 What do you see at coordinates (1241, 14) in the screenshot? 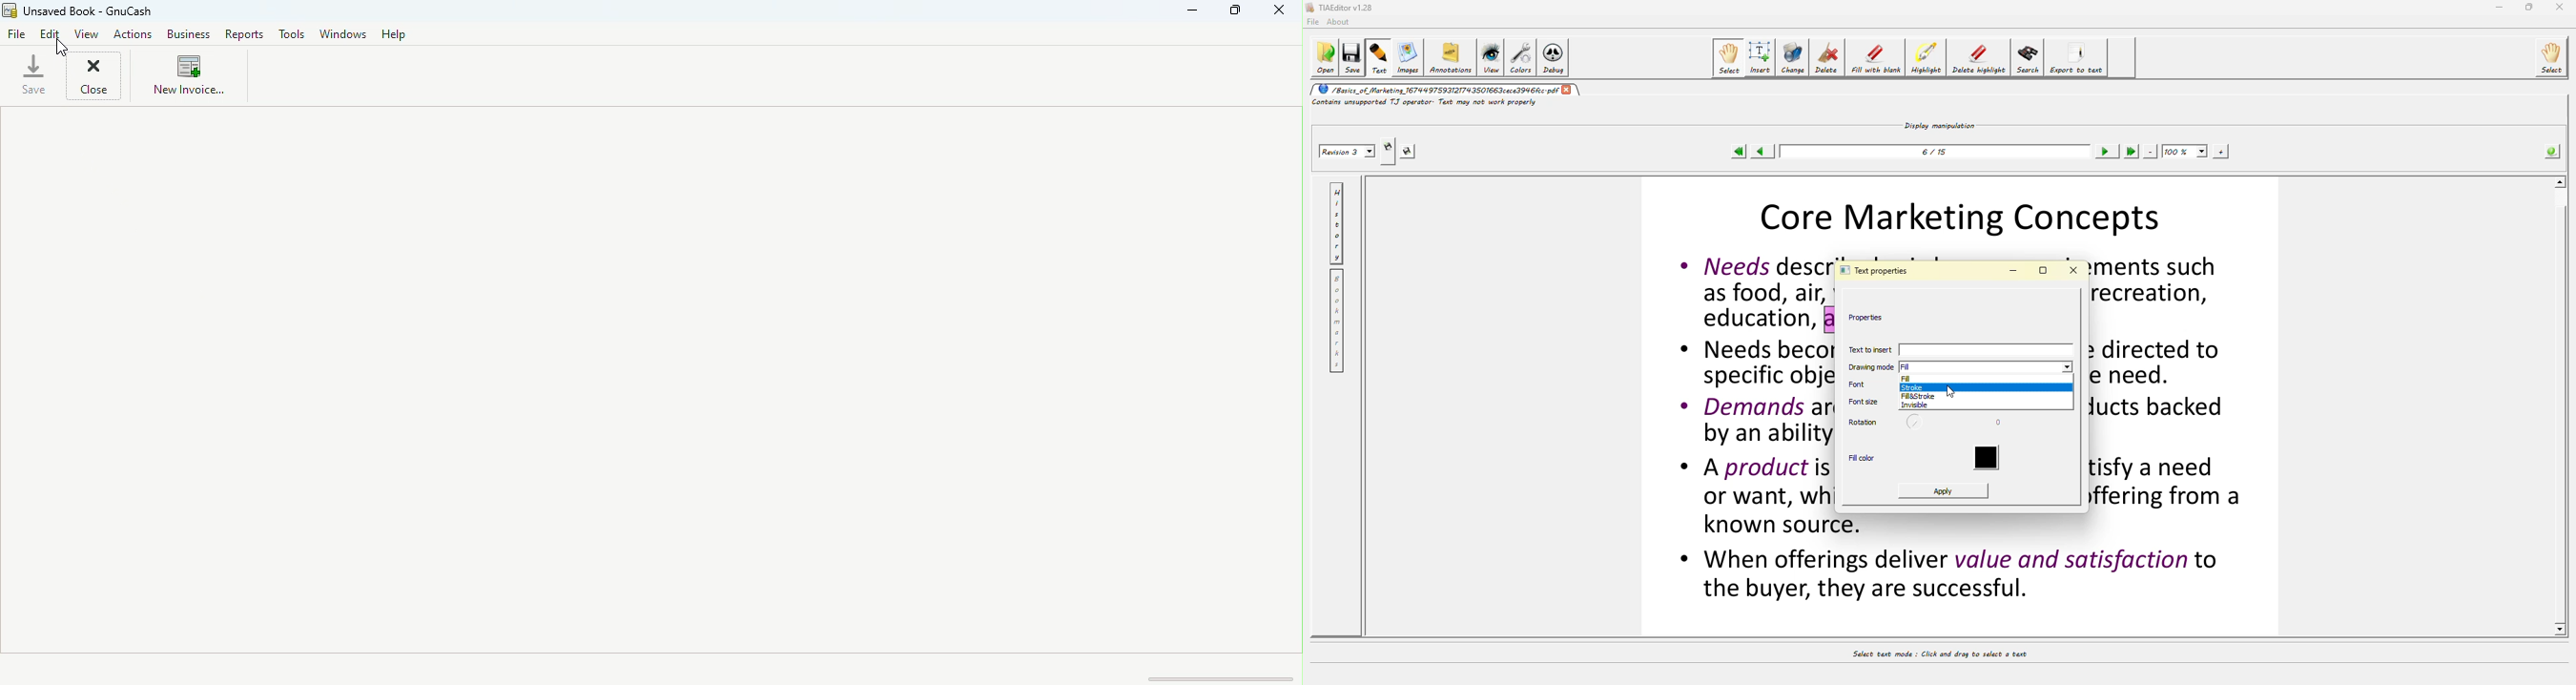
I see `Maximize` at bounding box center [1241, 14].